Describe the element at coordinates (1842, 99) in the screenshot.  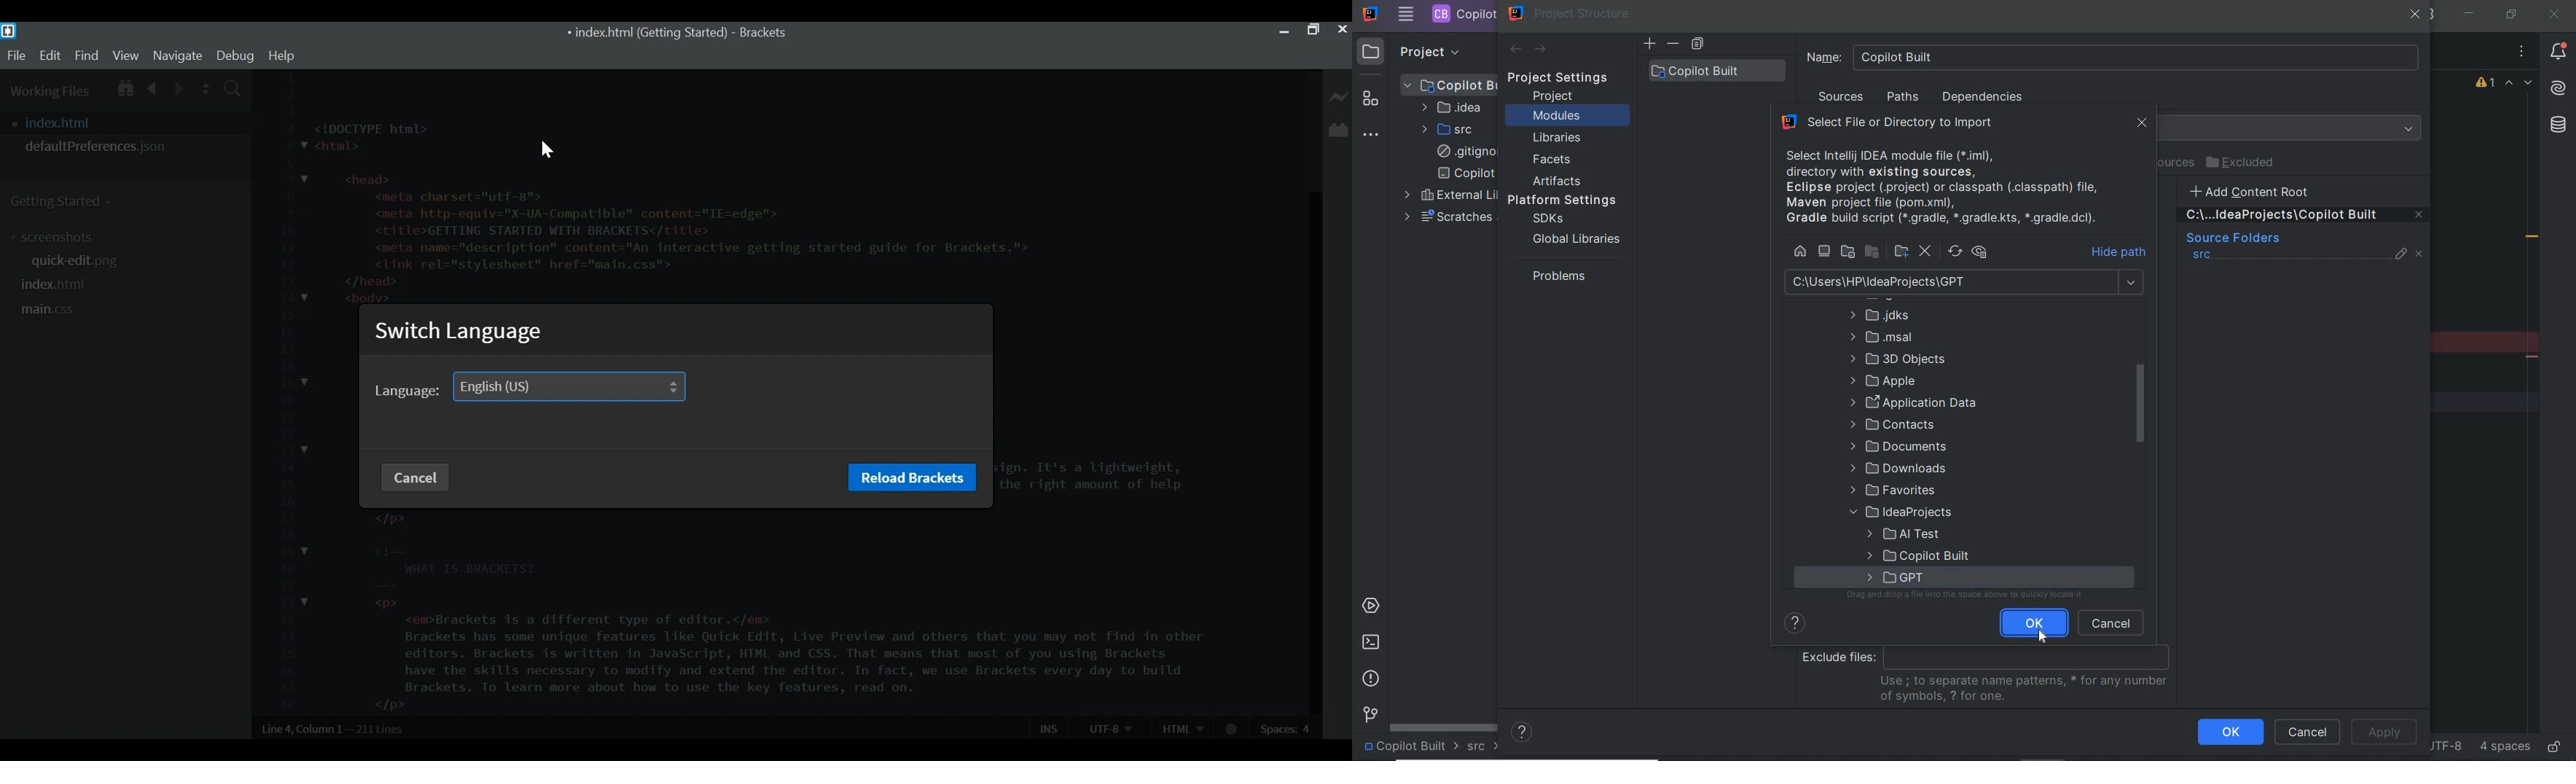
I see `sources` at that location.